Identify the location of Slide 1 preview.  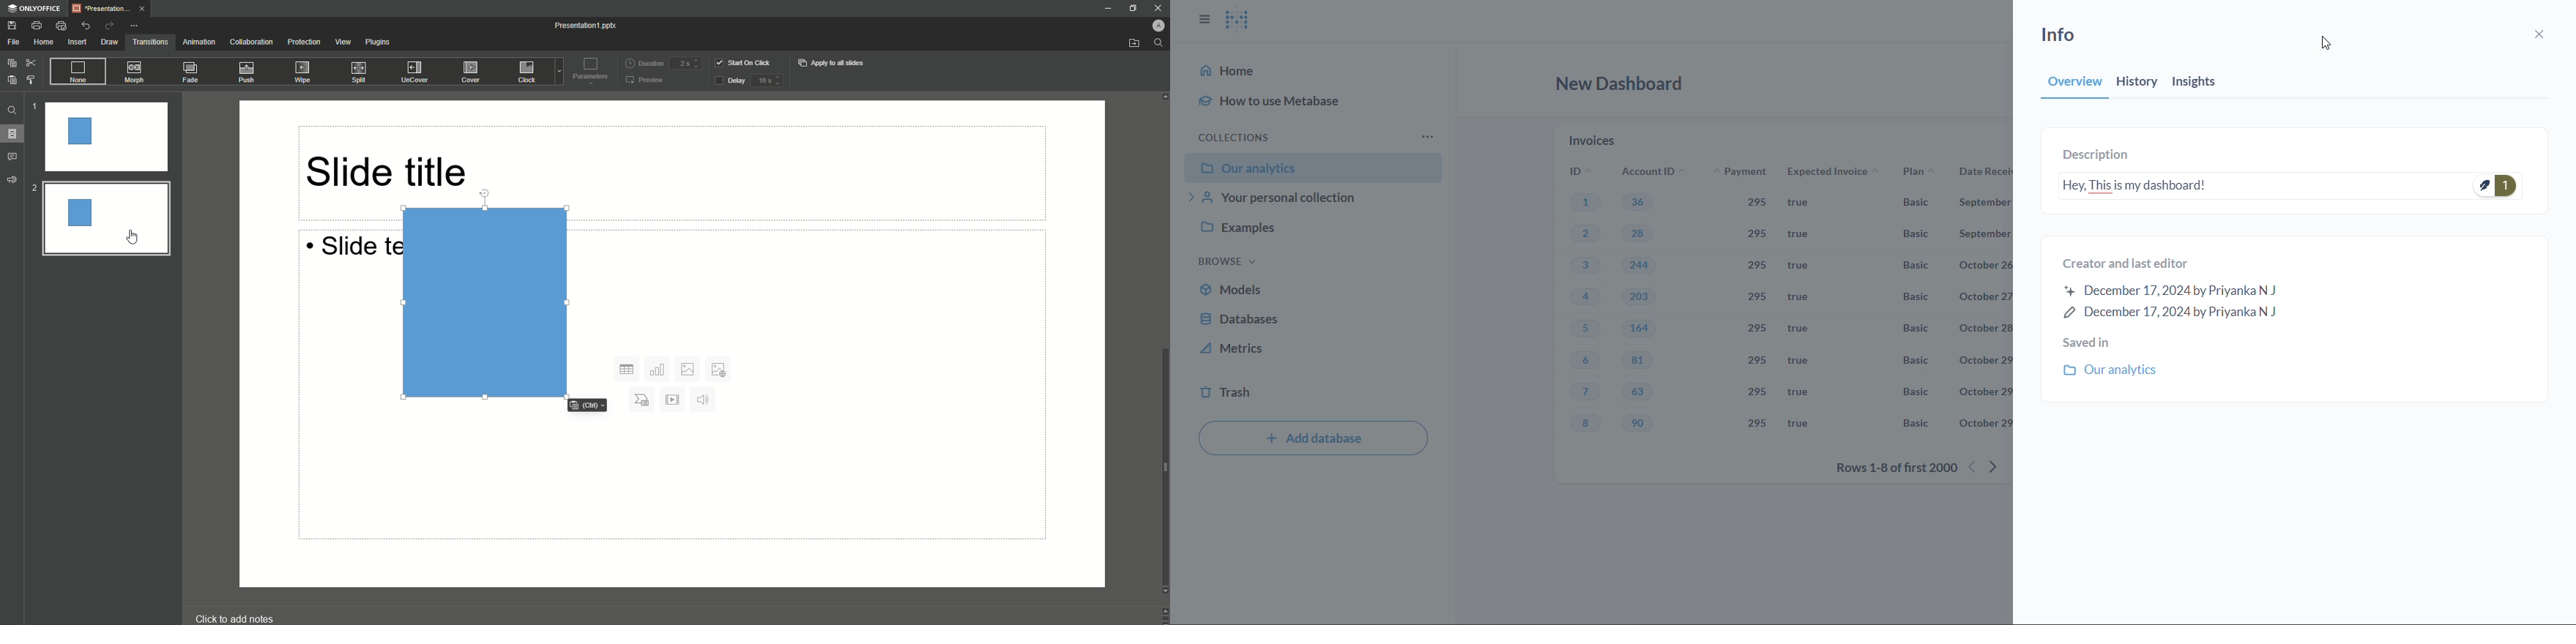
(104, 137).